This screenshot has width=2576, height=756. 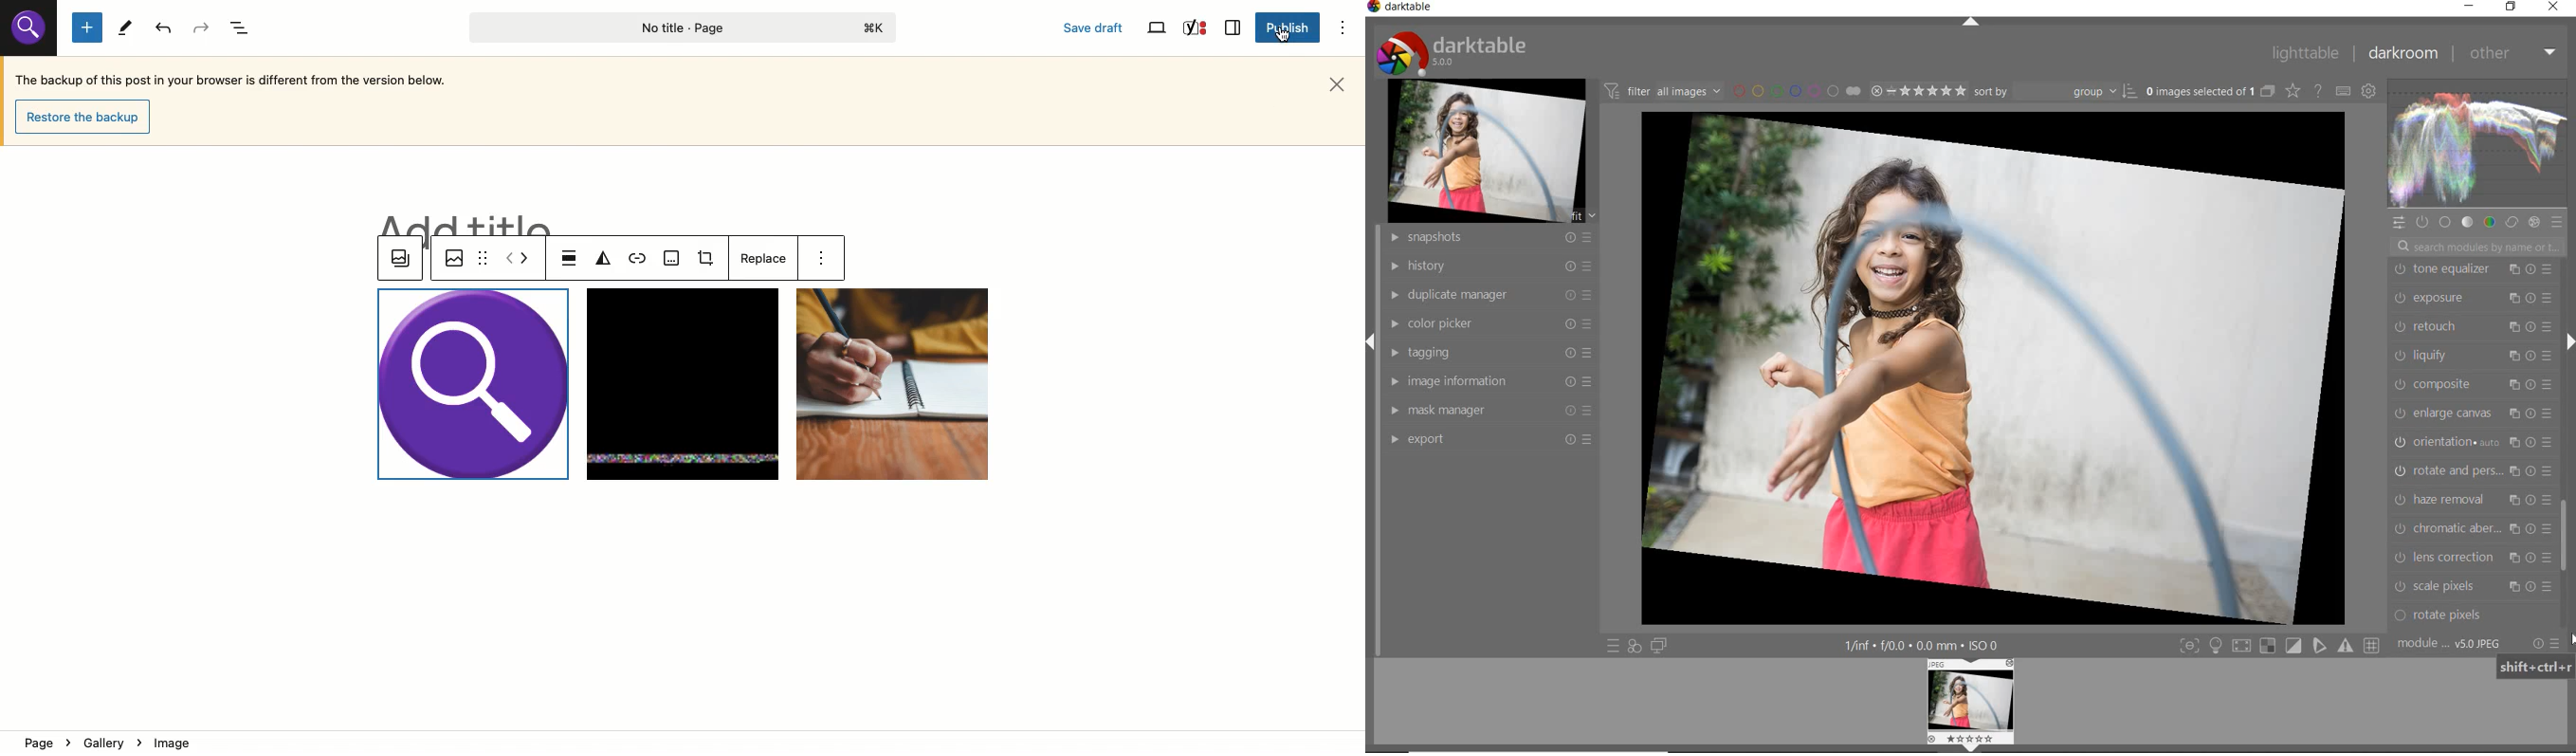 I want to click on other interface details, so click(x=1918, y=646).